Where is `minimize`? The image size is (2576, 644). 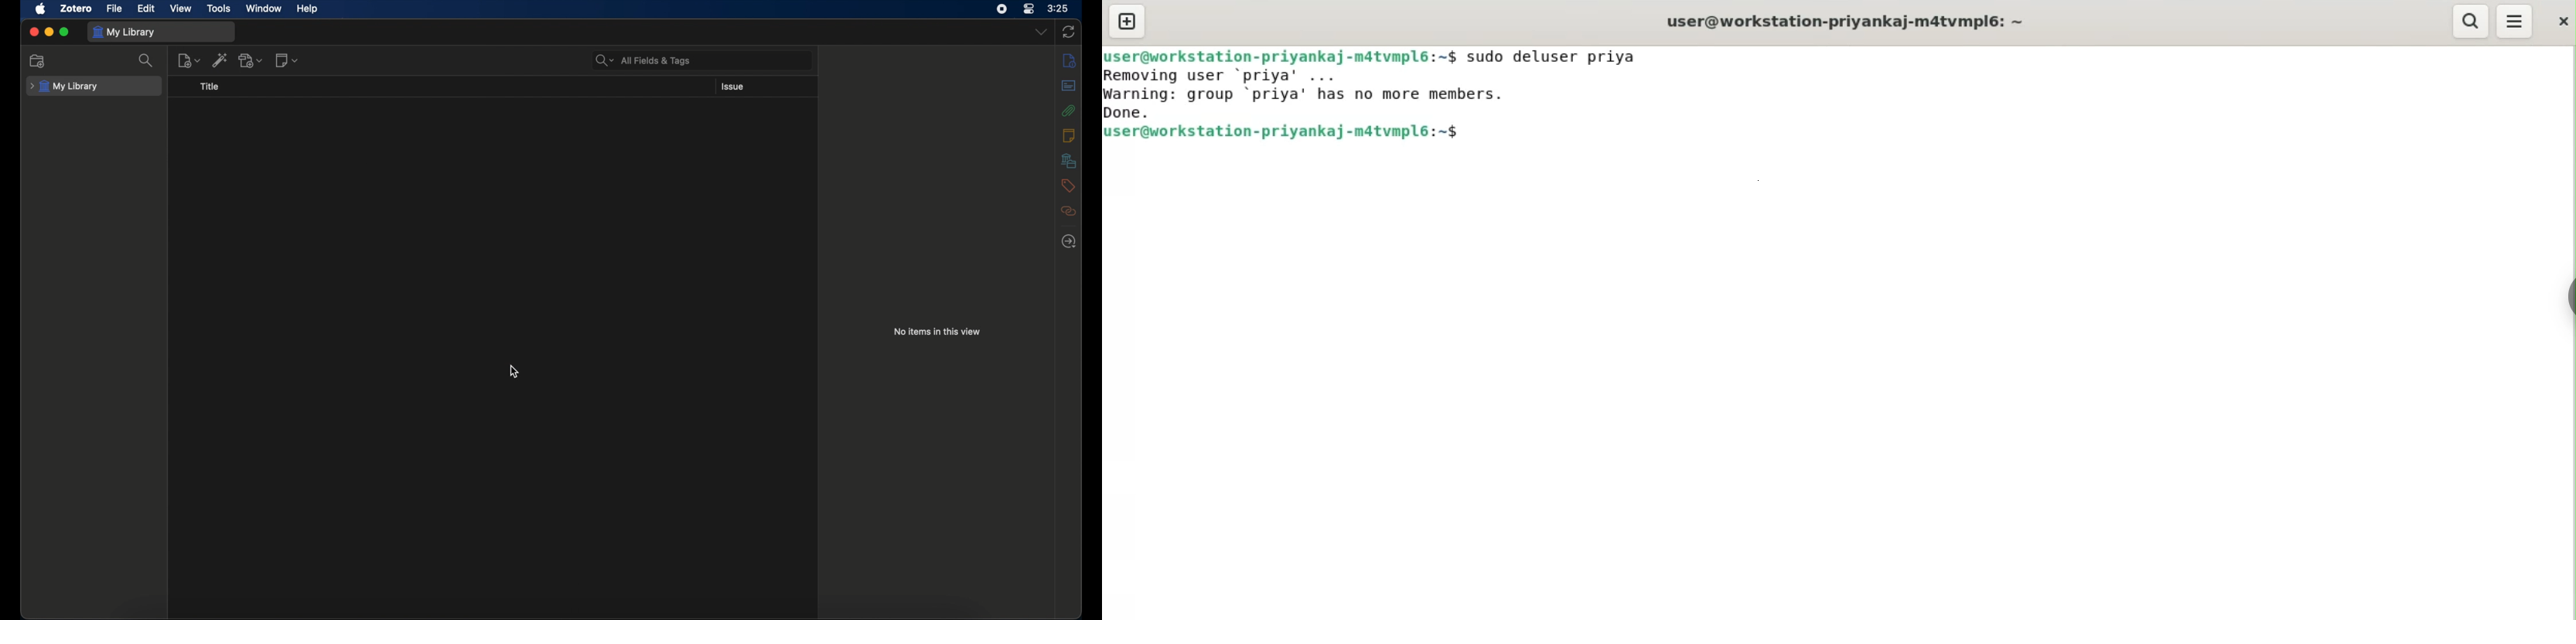
minimize is located at coordinates (49, 32).